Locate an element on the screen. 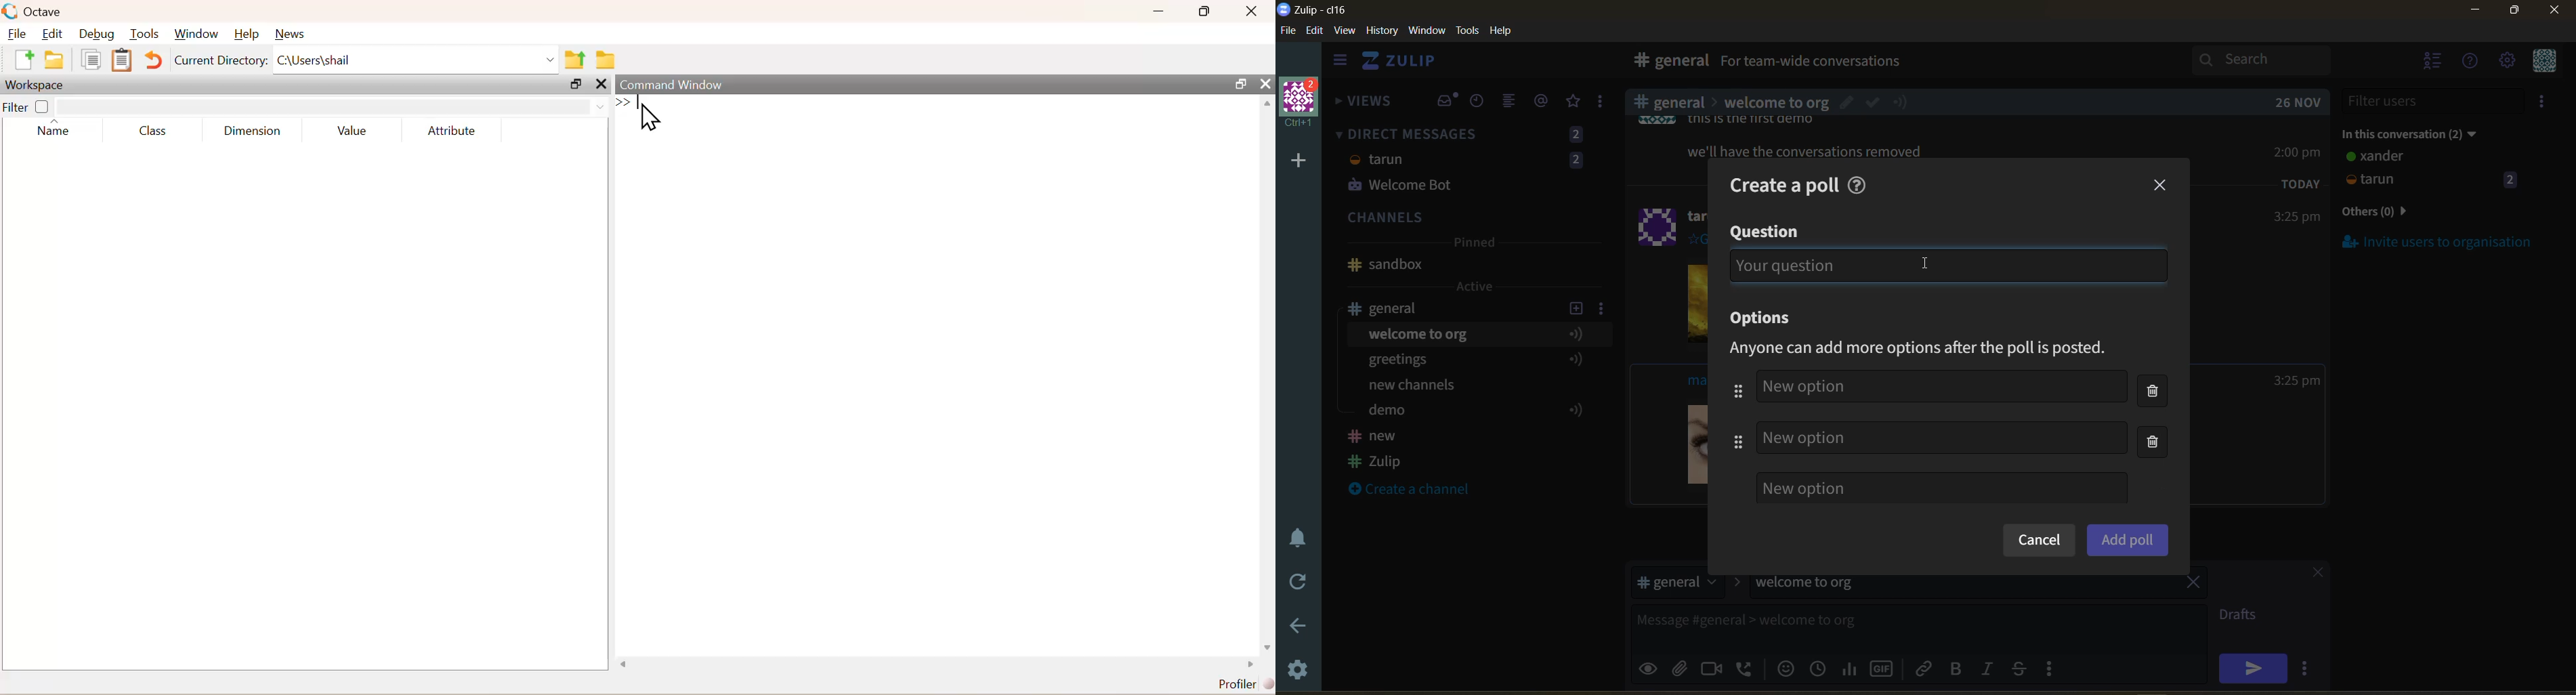  add new topic is located at coordinates (1575, 306).